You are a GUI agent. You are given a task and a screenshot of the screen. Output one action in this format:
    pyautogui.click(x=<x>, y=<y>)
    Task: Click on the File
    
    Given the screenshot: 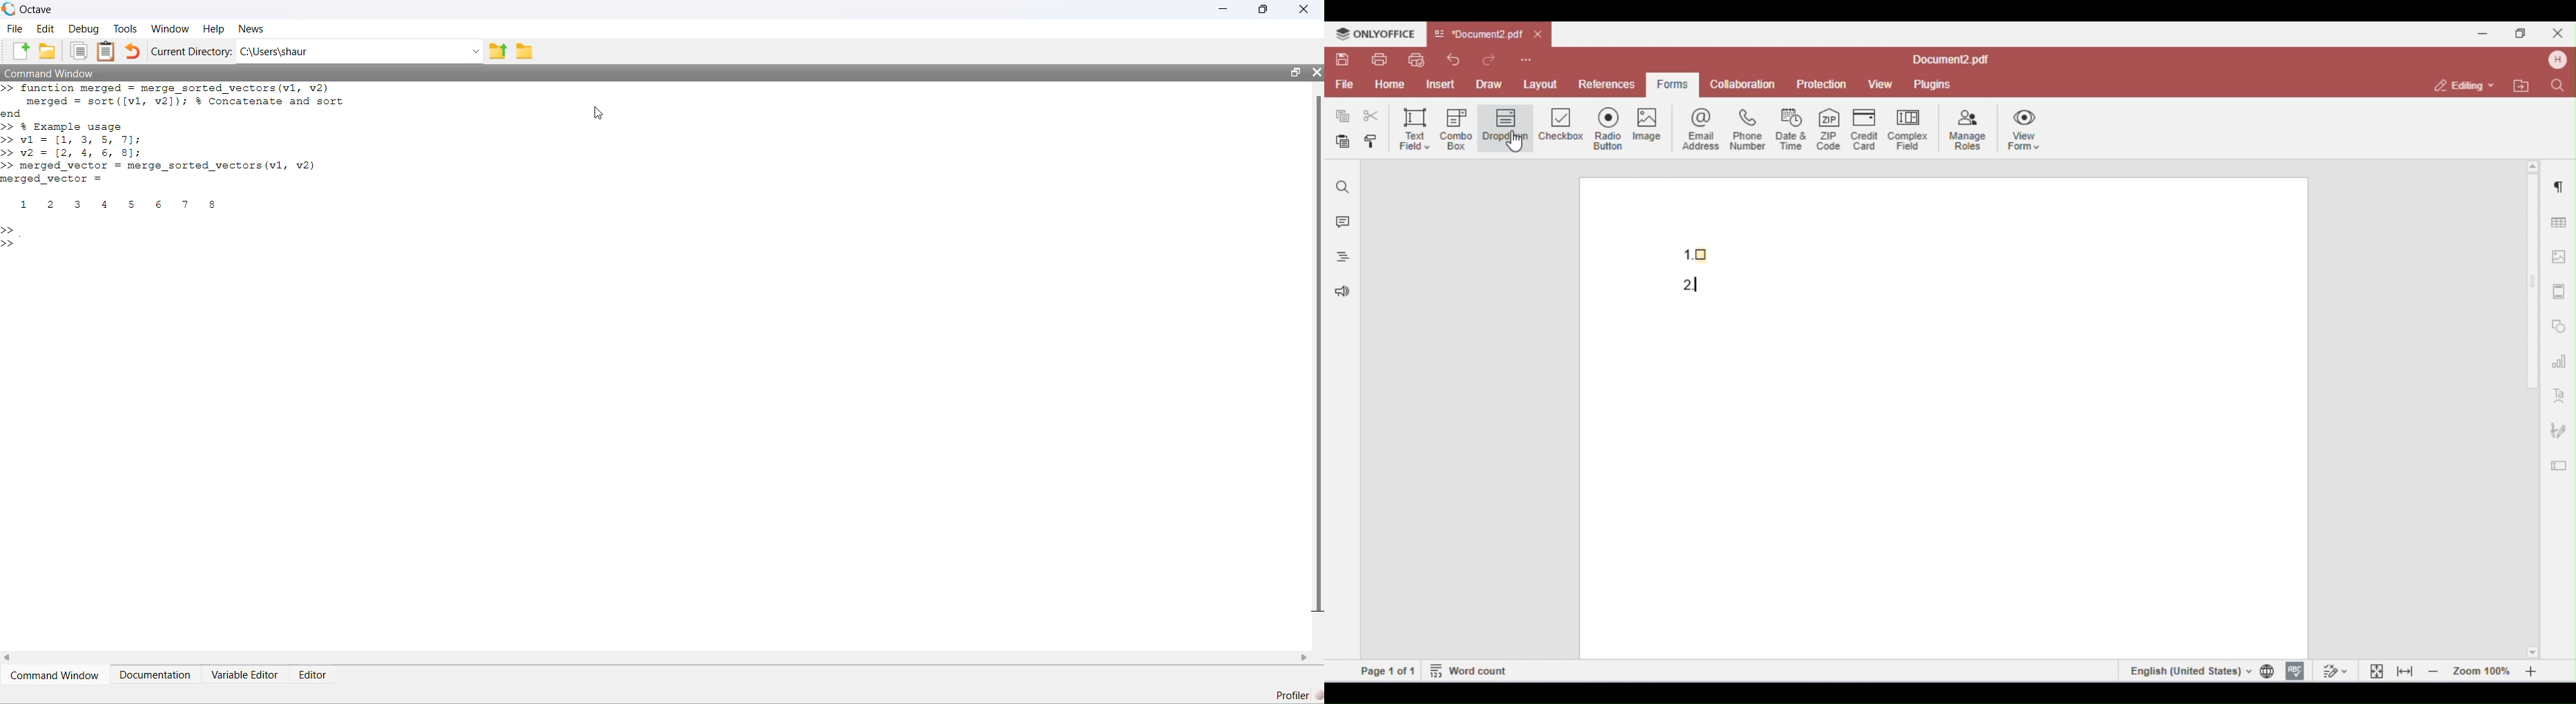 What is the action you would take?
    pyautogui.click(x=15, y=28)
    